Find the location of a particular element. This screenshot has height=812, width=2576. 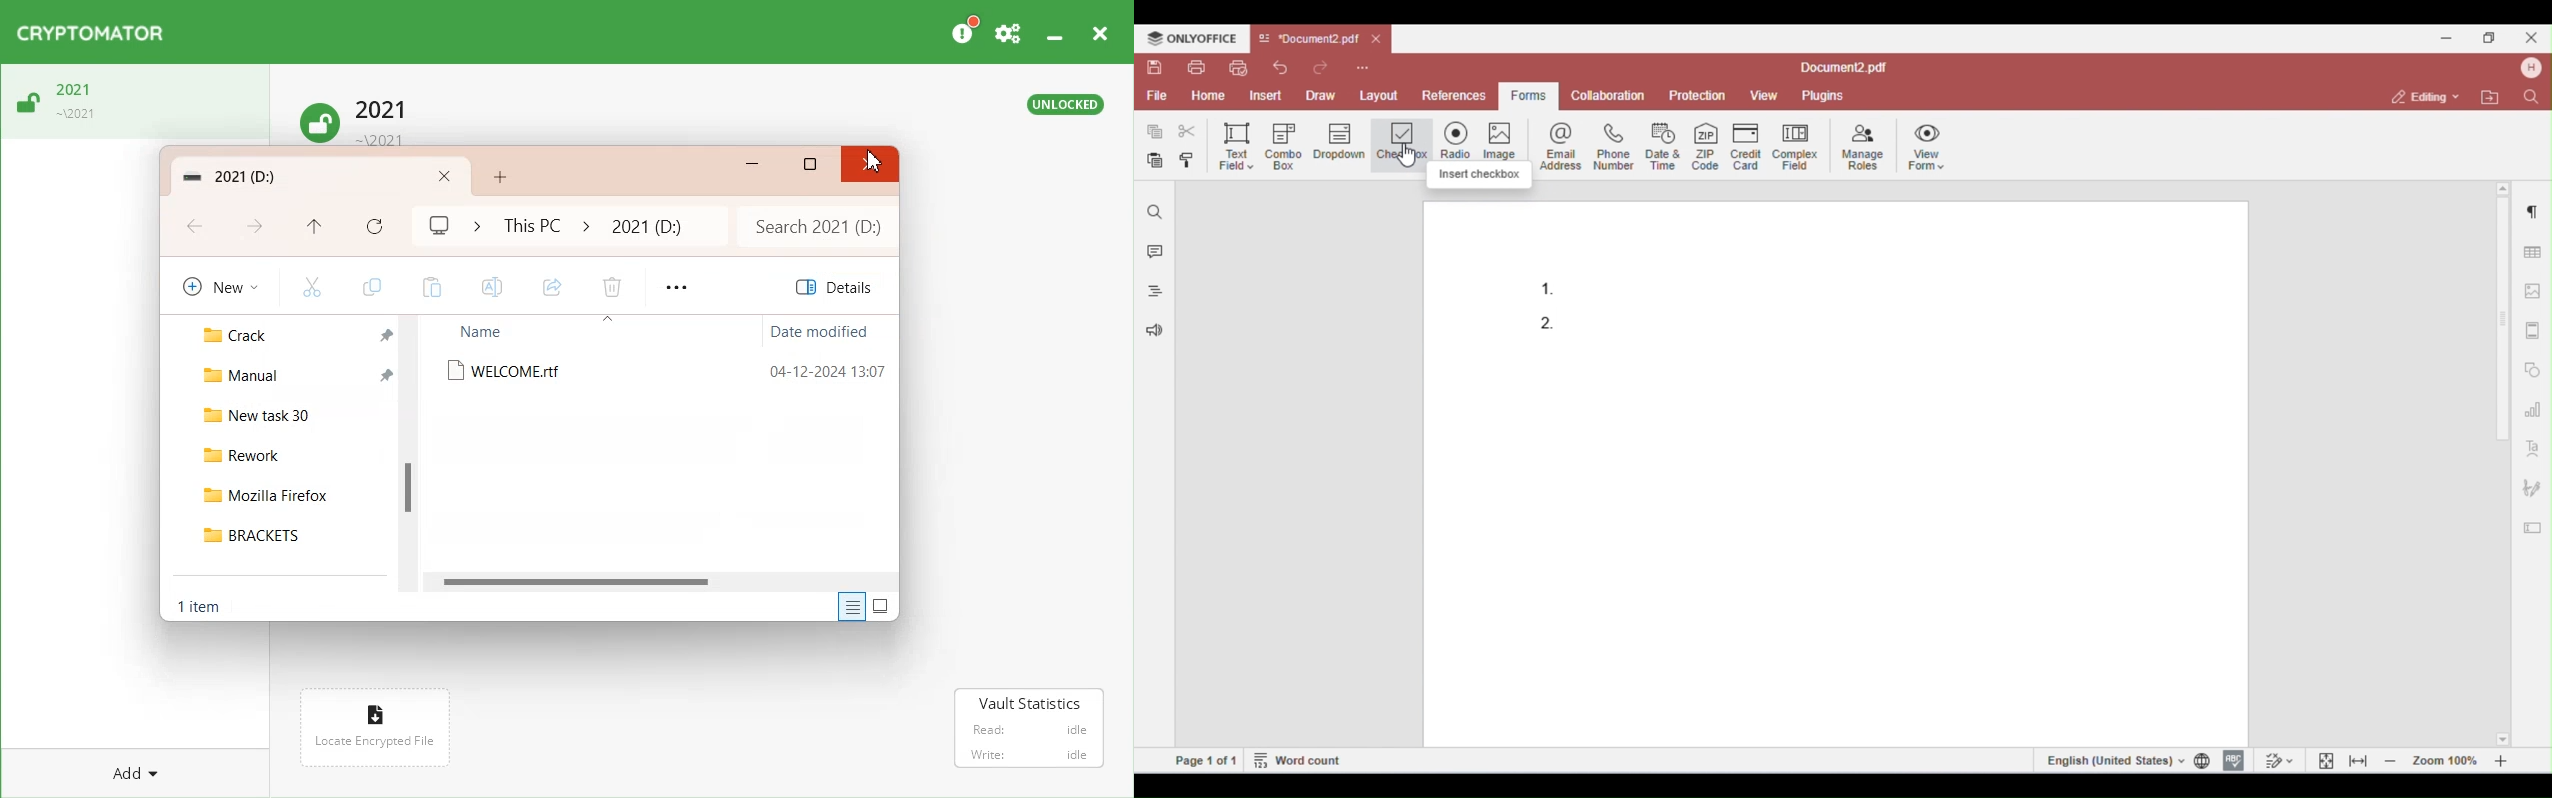

Refresh is located at coordinates (375, 226).